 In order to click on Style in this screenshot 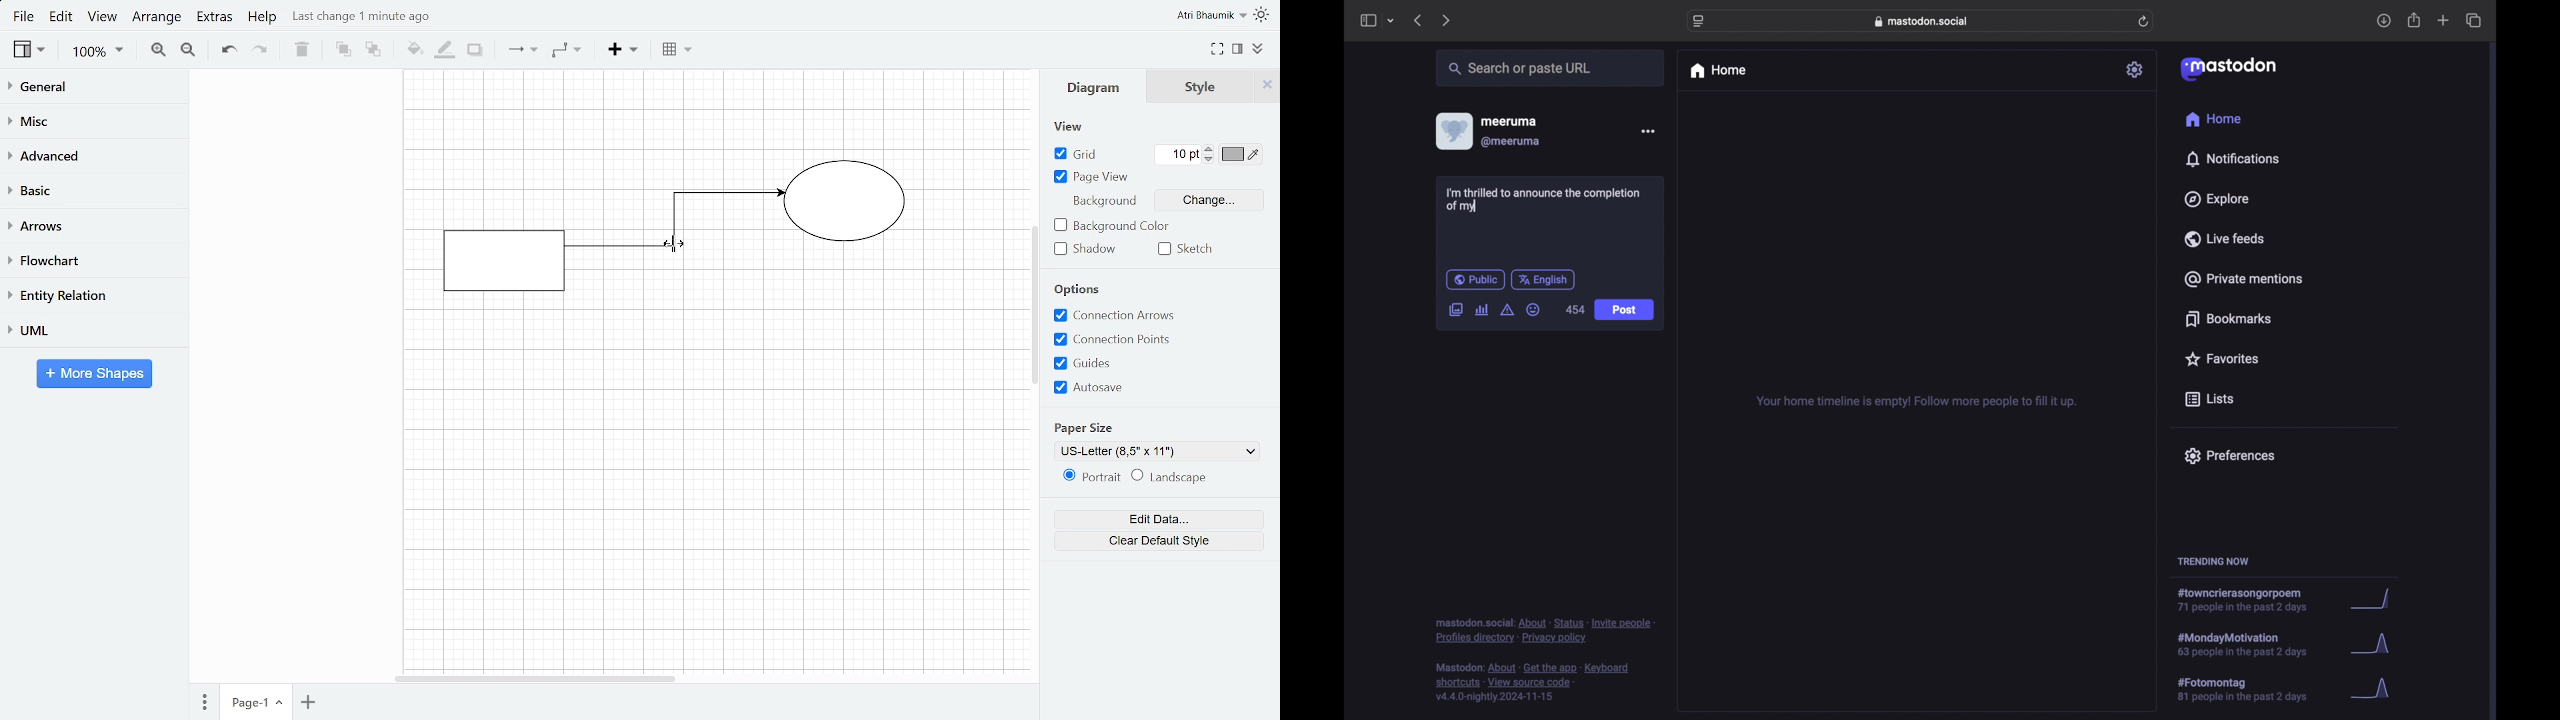, I will do `click(1202, 87)`.